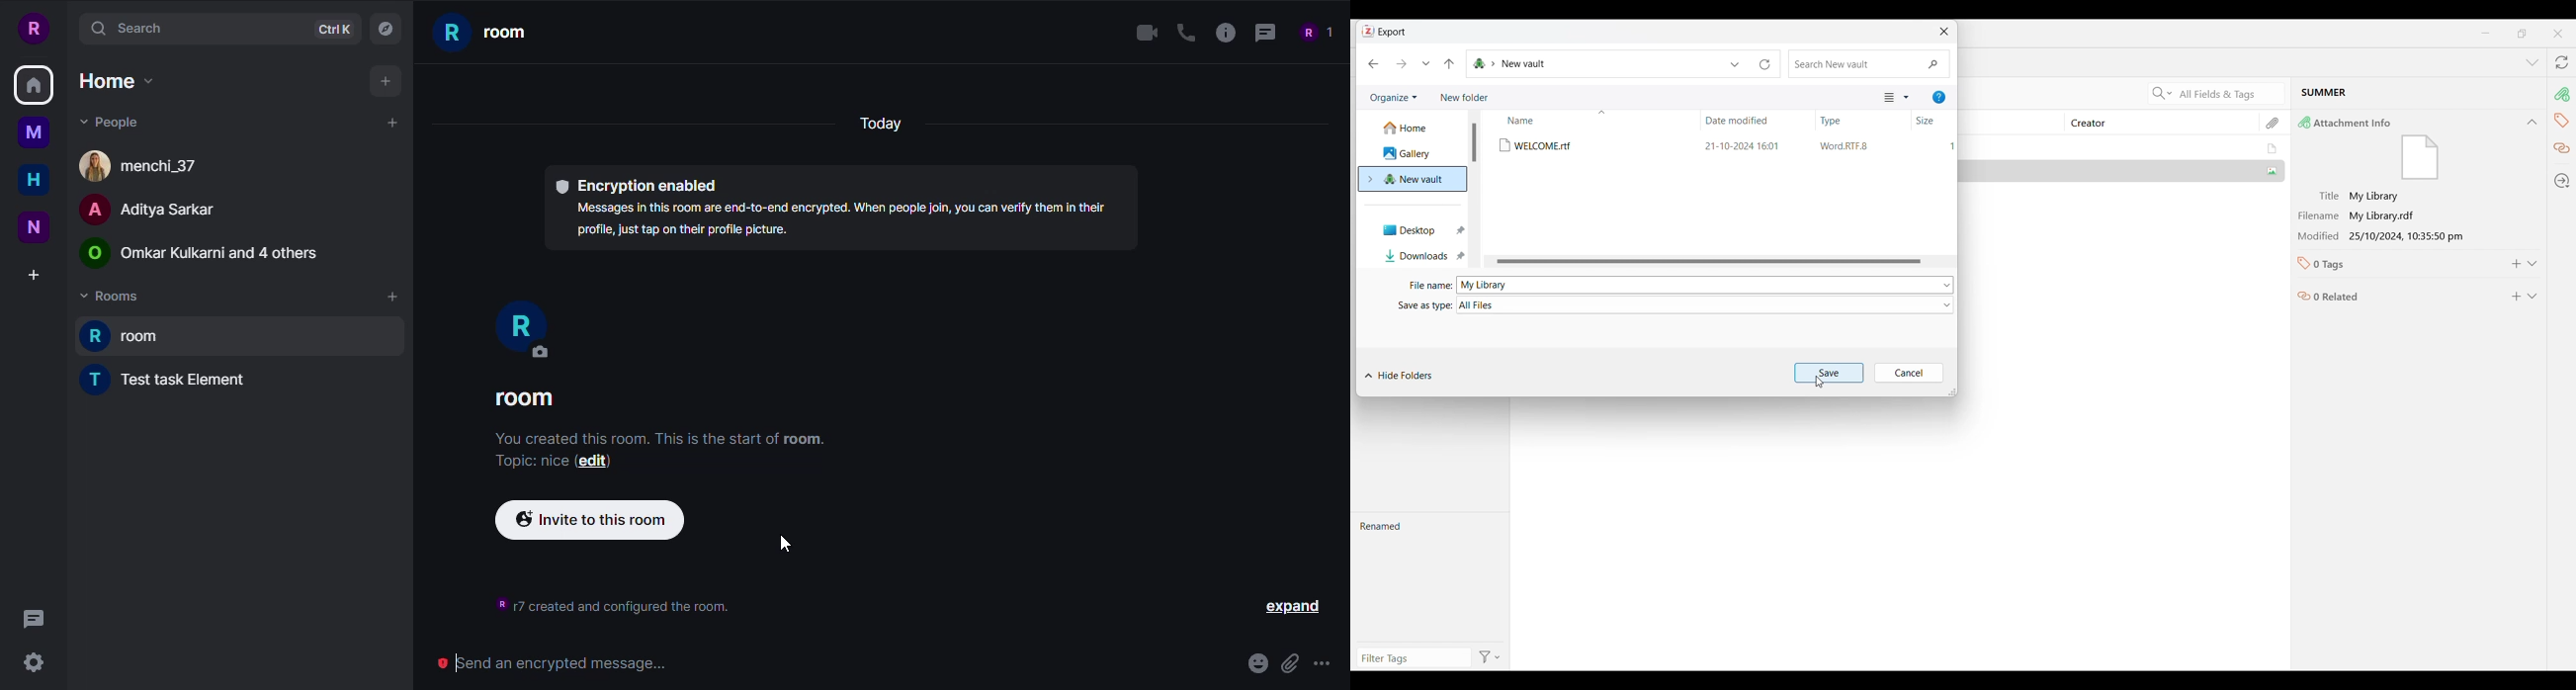  I want to click on Previous locations, so click(1735, 64).